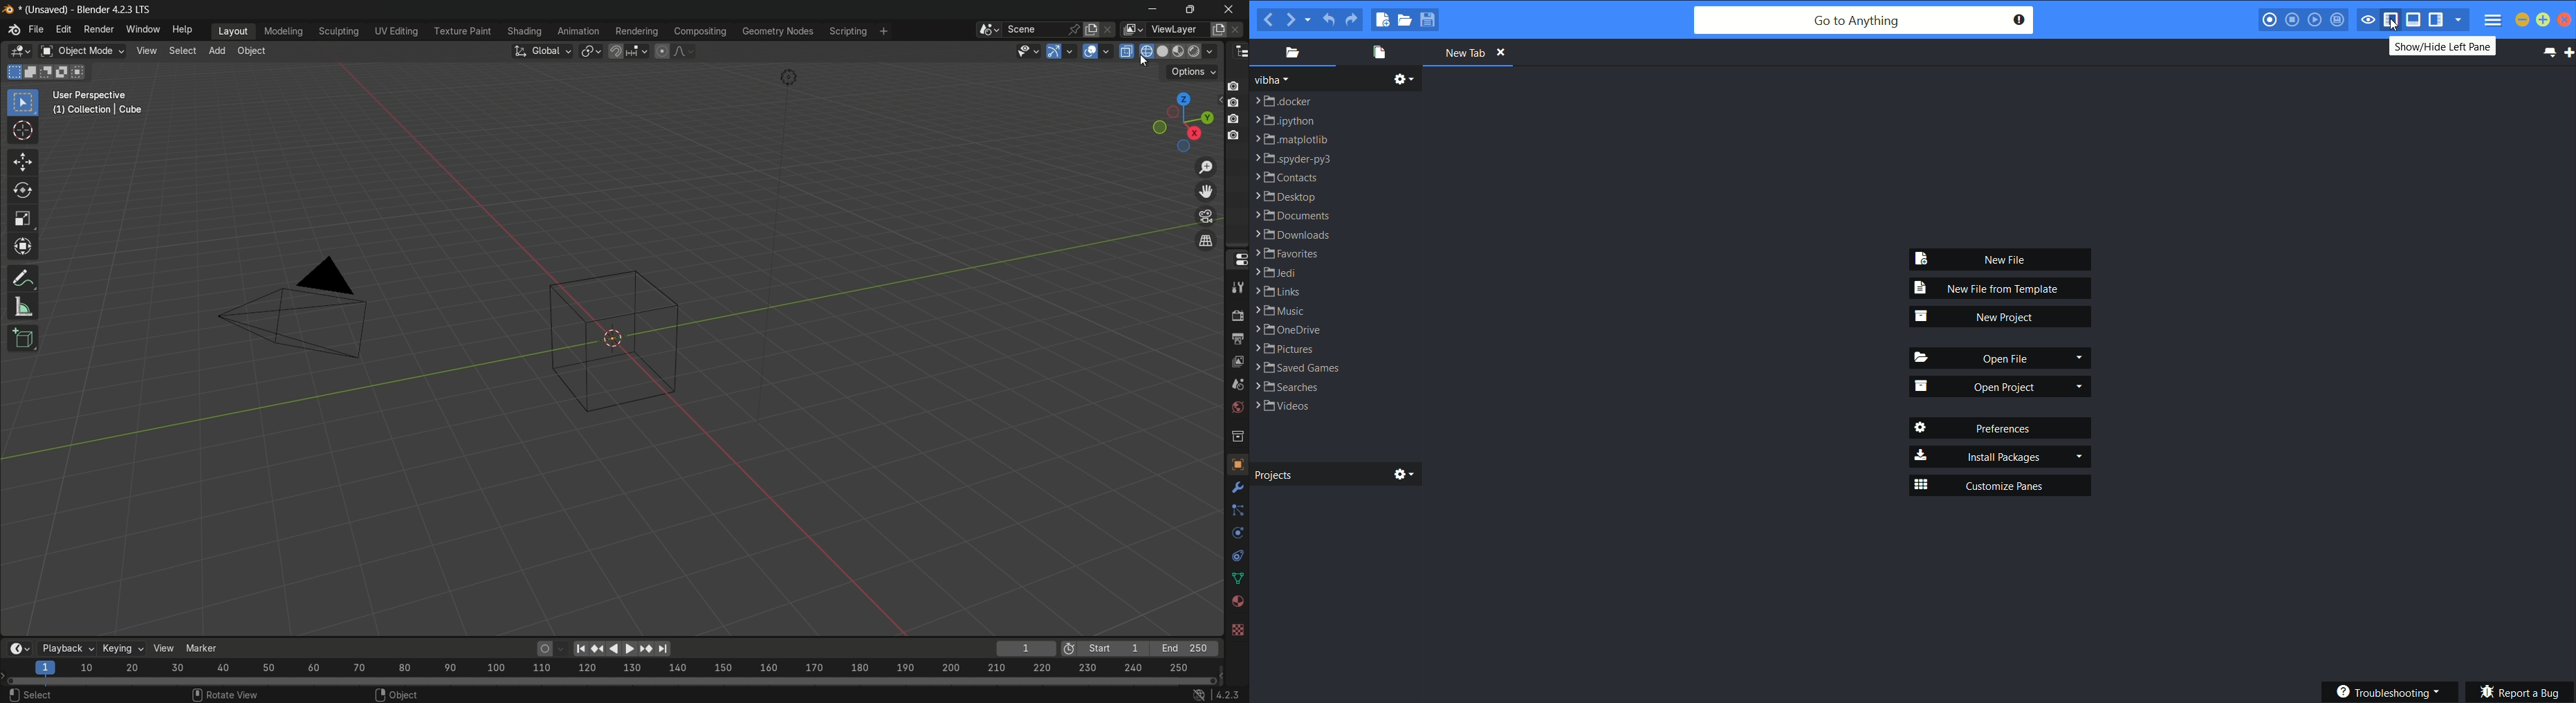 Image resolution: width=2576 pixels, height=728 pixels. Describe the element at coordinates (2566, 21) in the screenshot. I see `close` at that location.